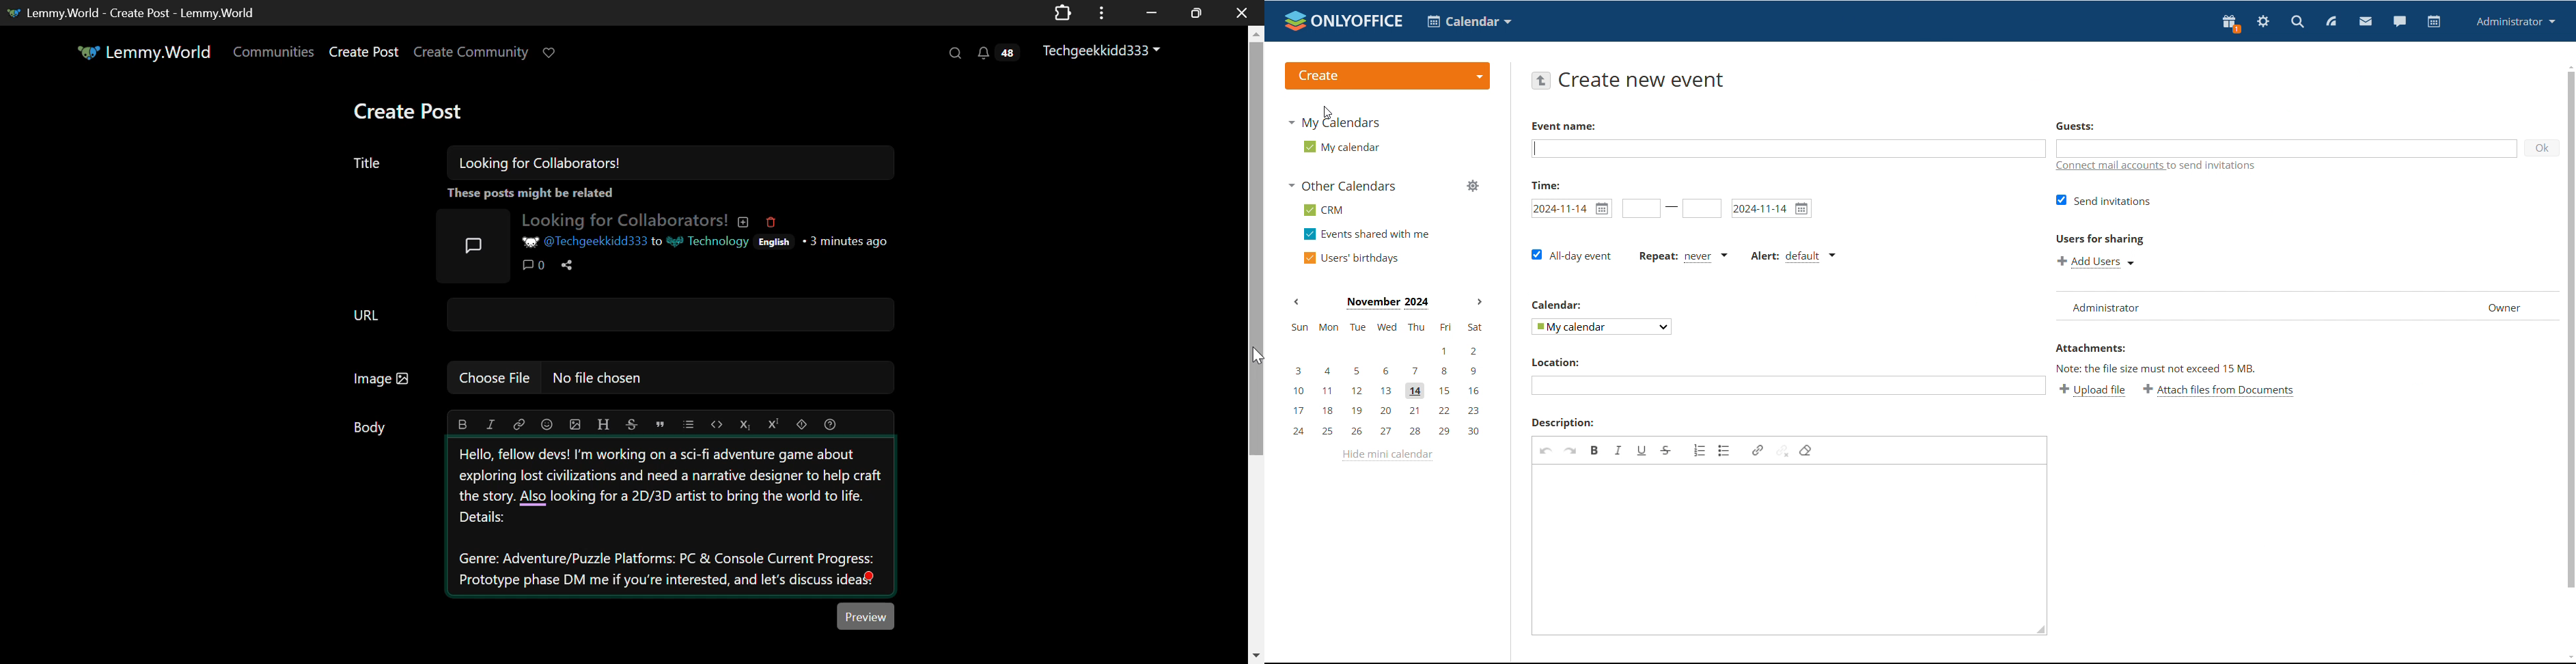  Describe the element at coordinates (2541, 148) in the screenshot. I see `ok` at that location.